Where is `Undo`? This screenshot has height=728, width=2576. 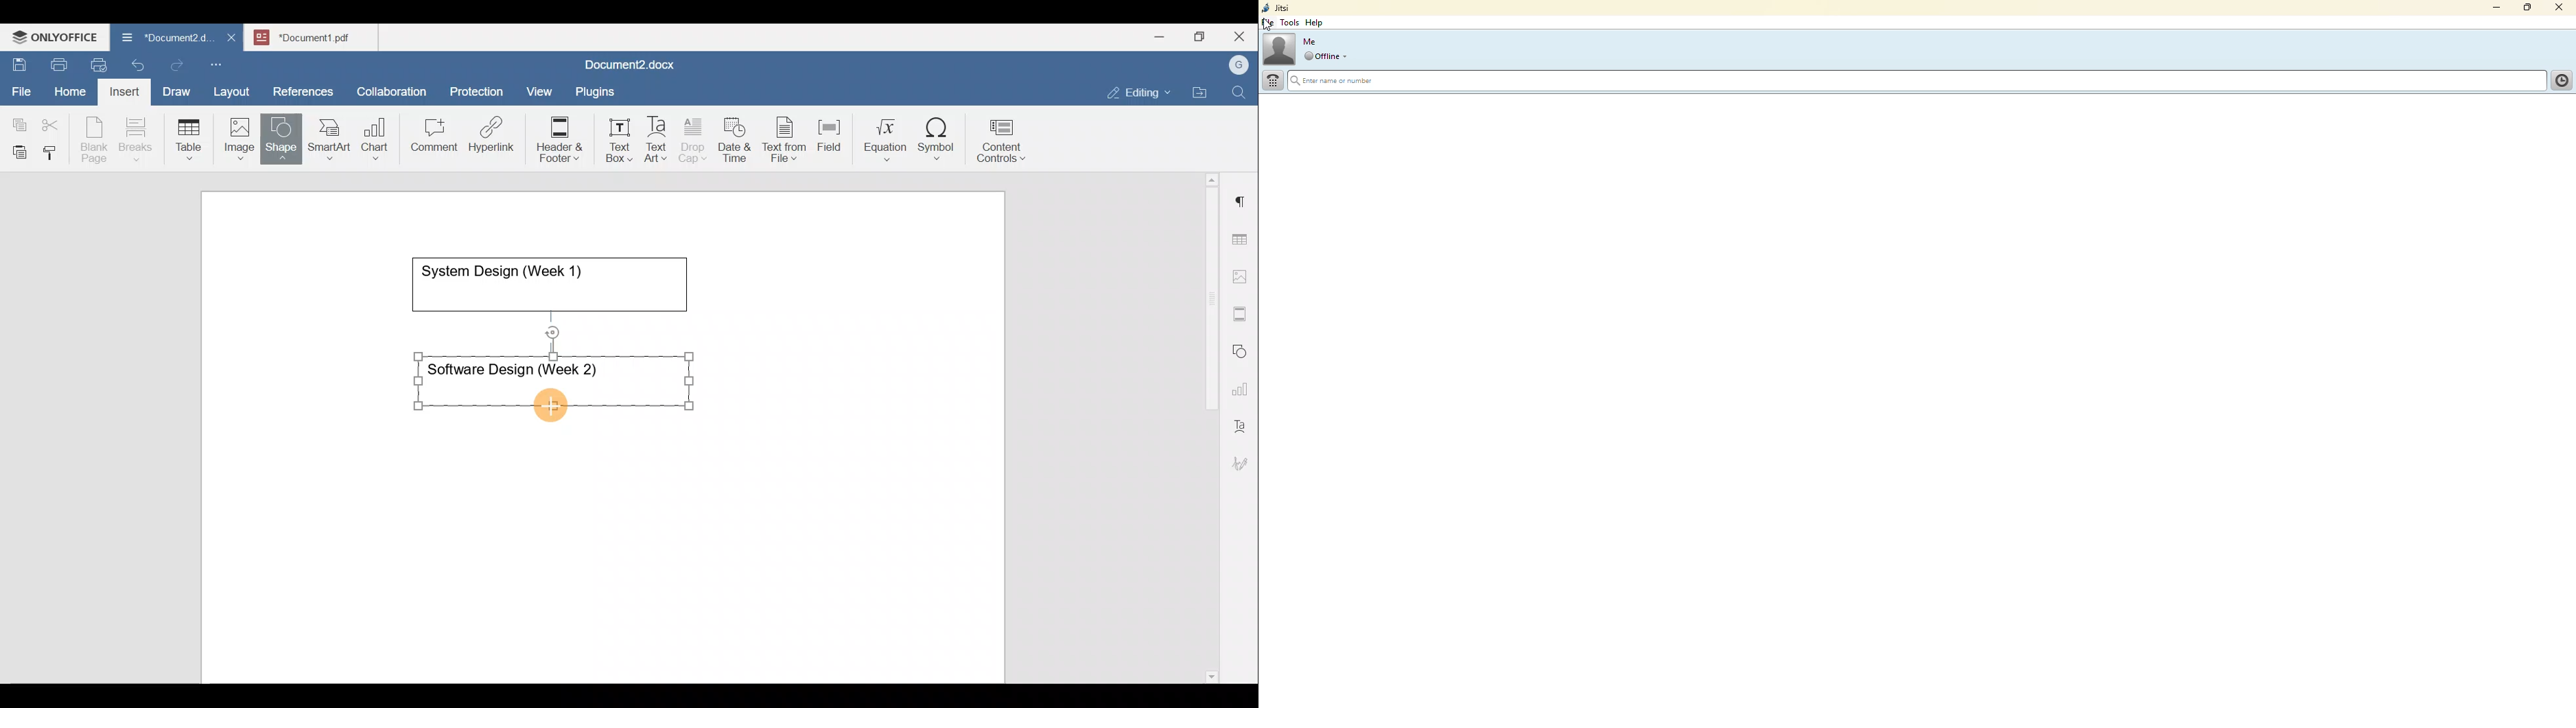 Undo is located at coordinates (135, 63).